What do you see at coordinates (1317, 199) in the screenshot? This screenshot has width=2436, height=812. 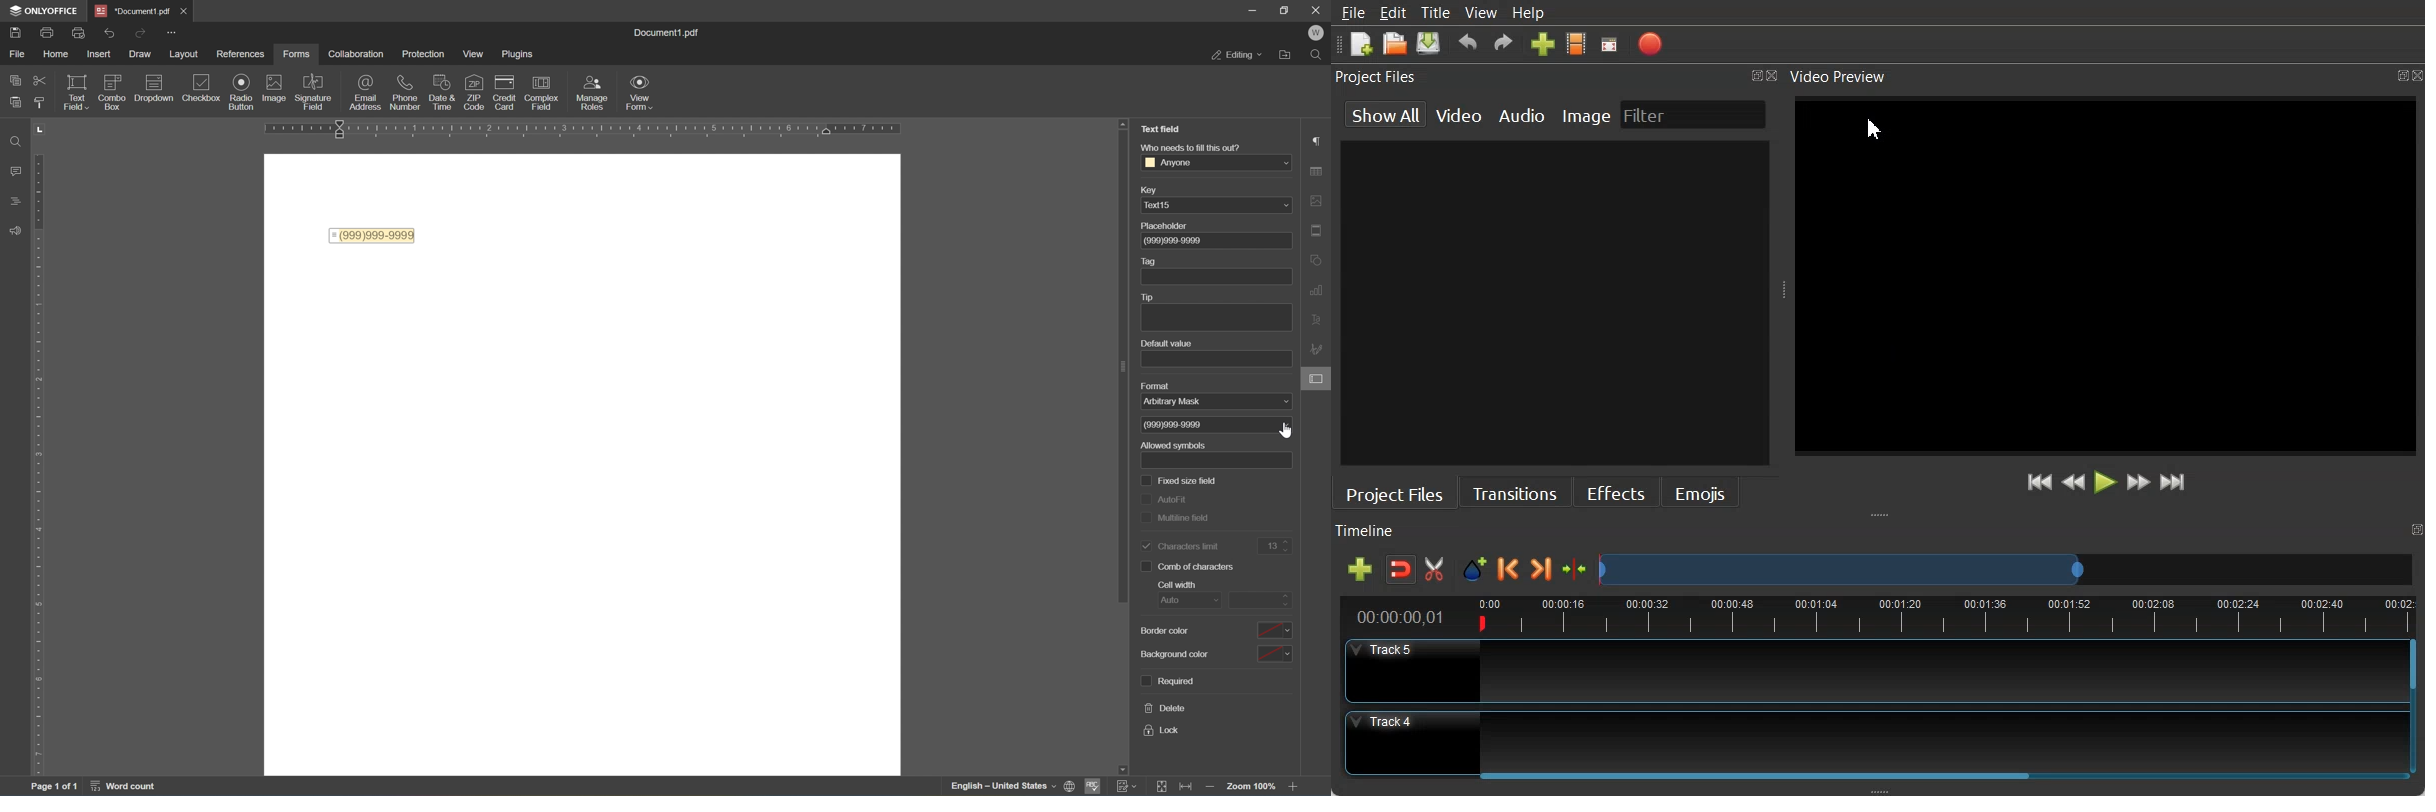 I see `image settings` at bounding box center [1317, 199].